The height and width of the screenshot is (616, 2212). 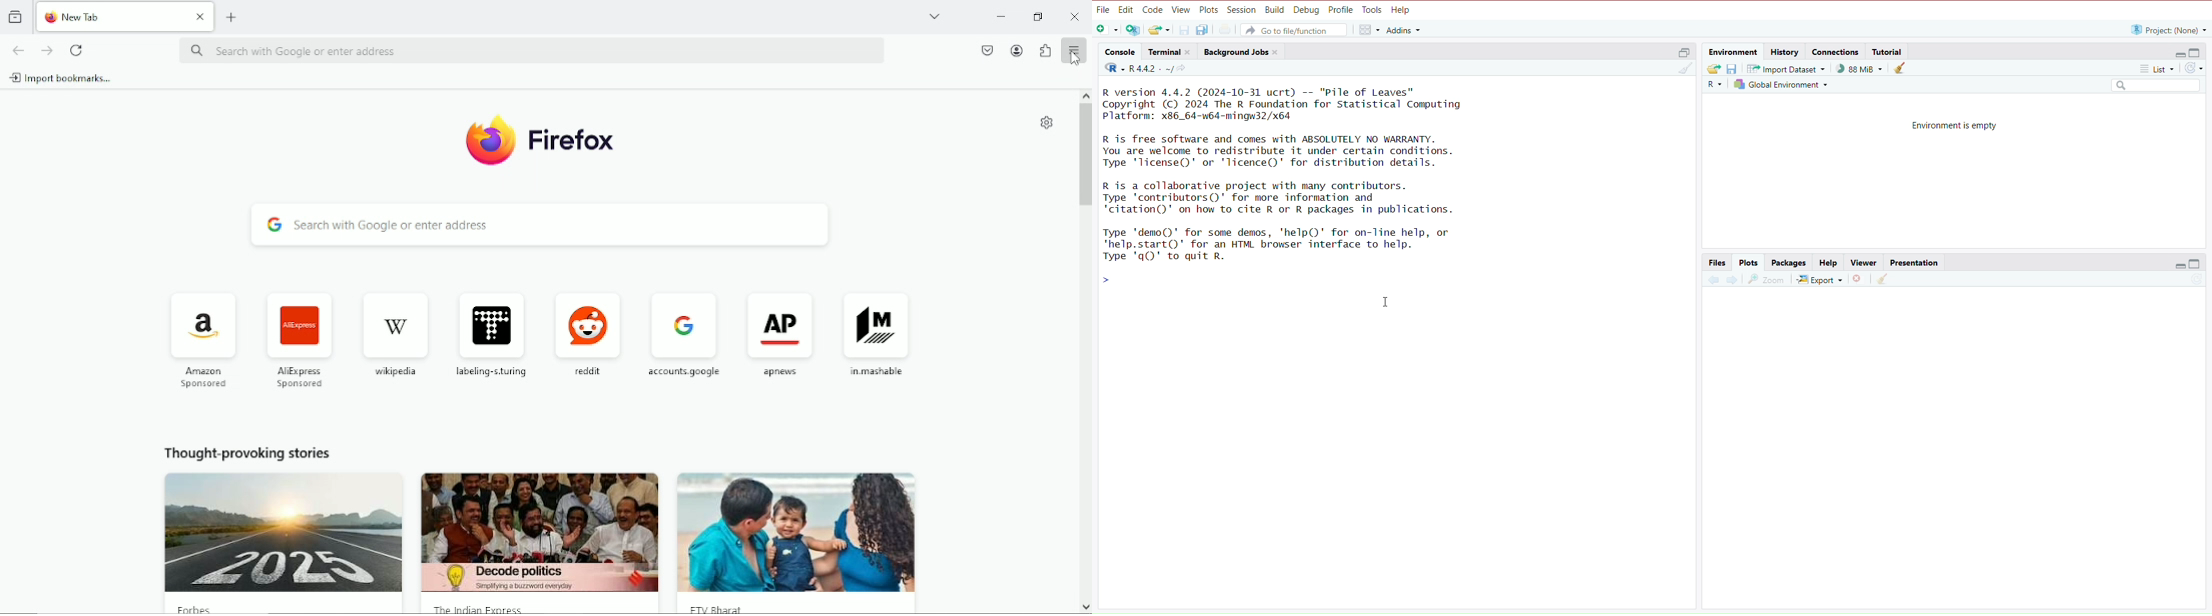 I want to click on export, so click(x=1819, y=281).